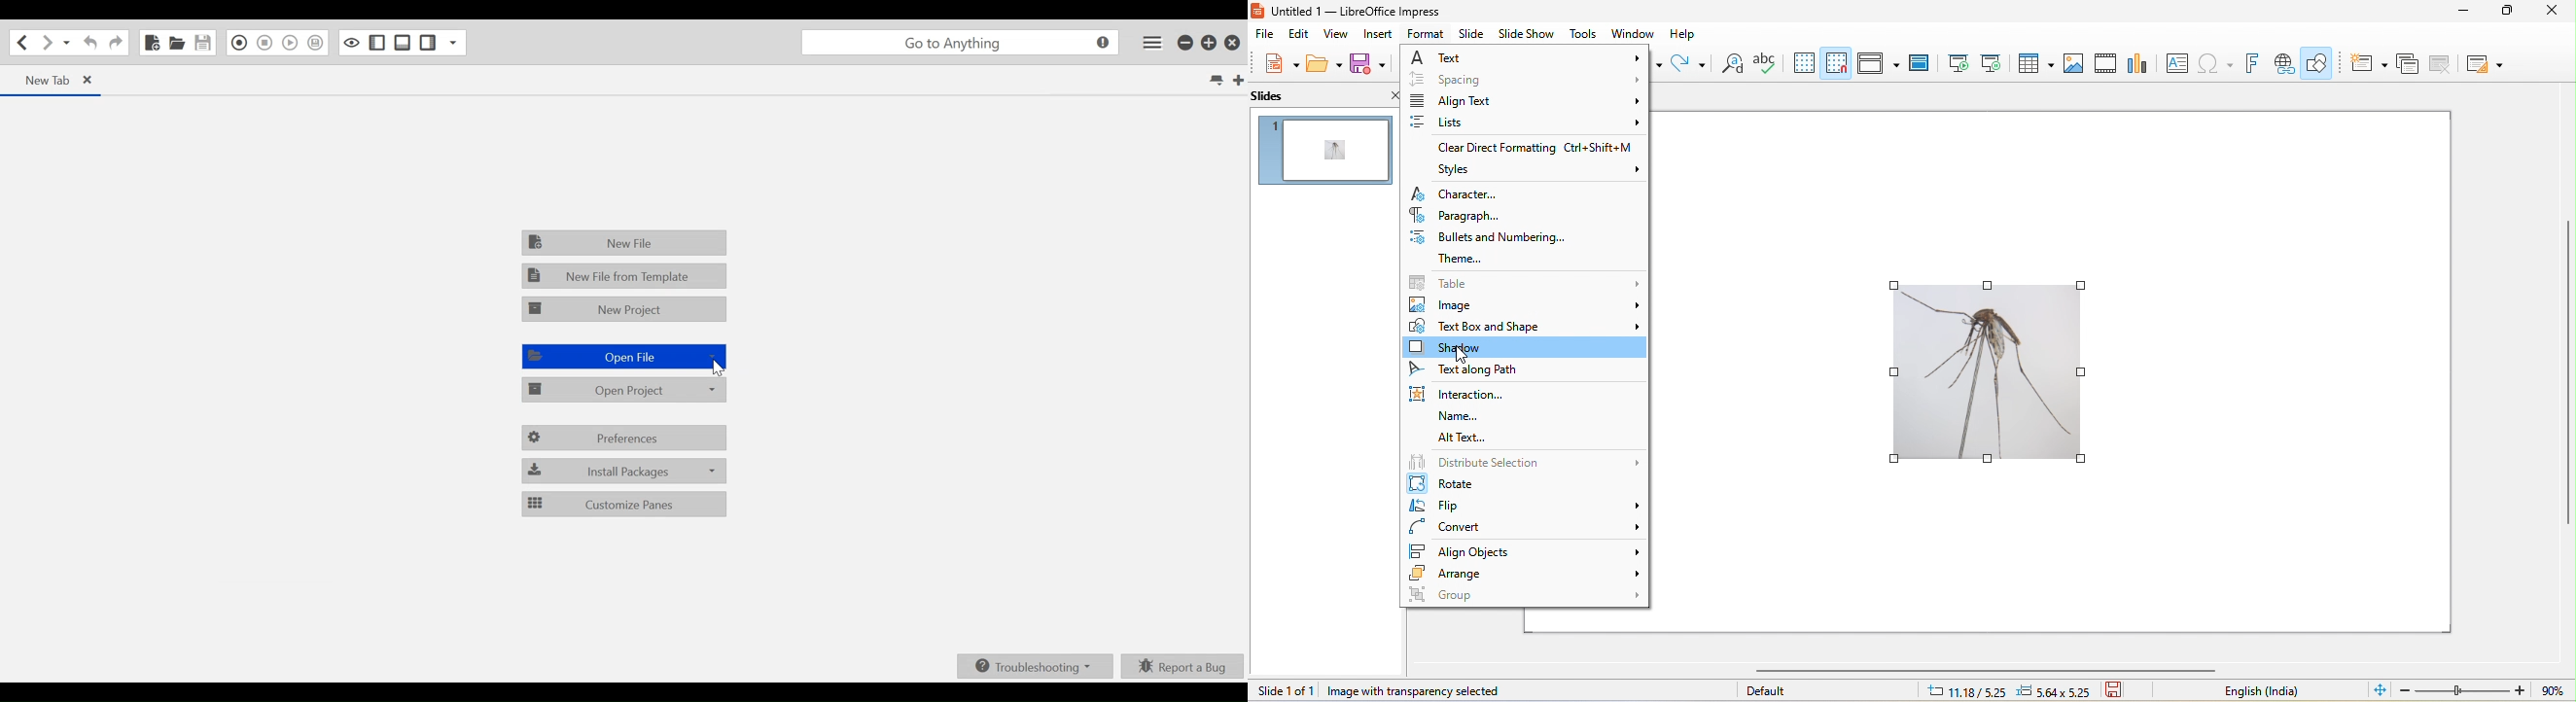 The image size is (2576, 728). Describe the element at coordinates (1483, 370) in the screenshot. I see `text along path` at that location.